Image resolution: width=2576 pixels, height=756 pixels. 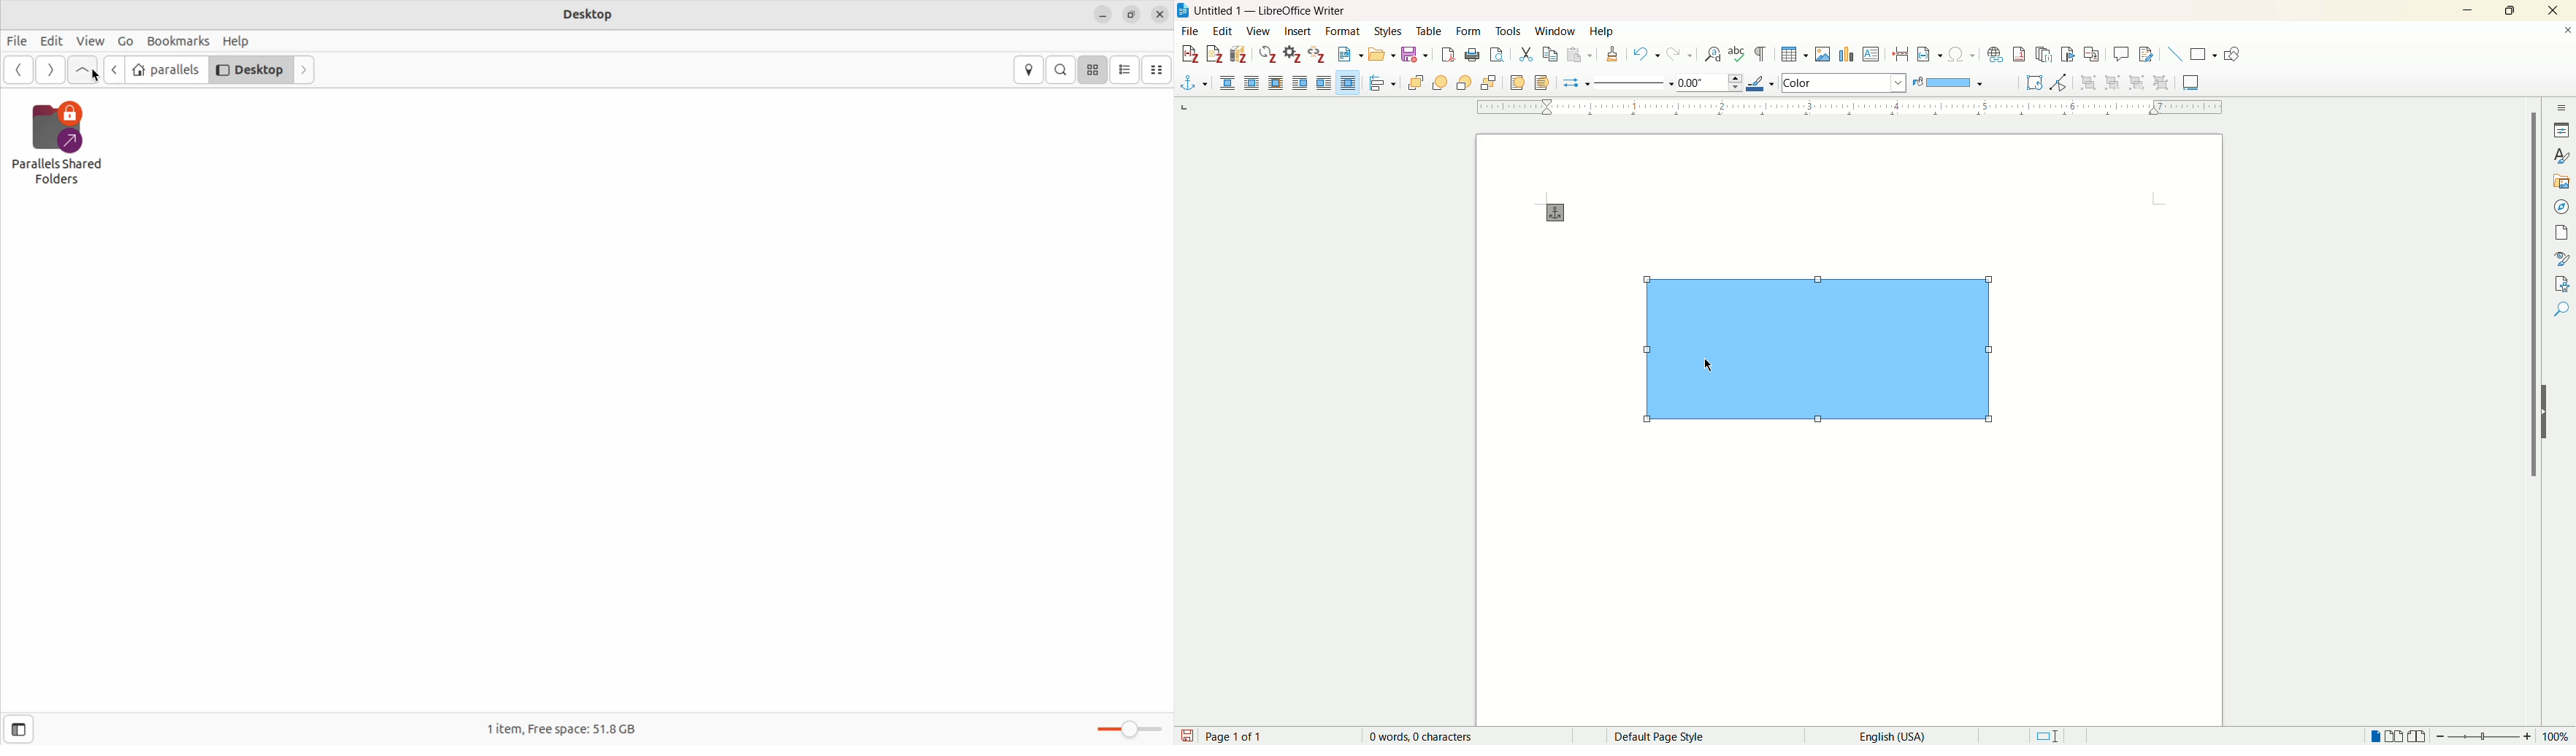 What do you see at coordinates (1251, 84) in the screenshot?
I see `parallel` at bounding box center [1251, 84].